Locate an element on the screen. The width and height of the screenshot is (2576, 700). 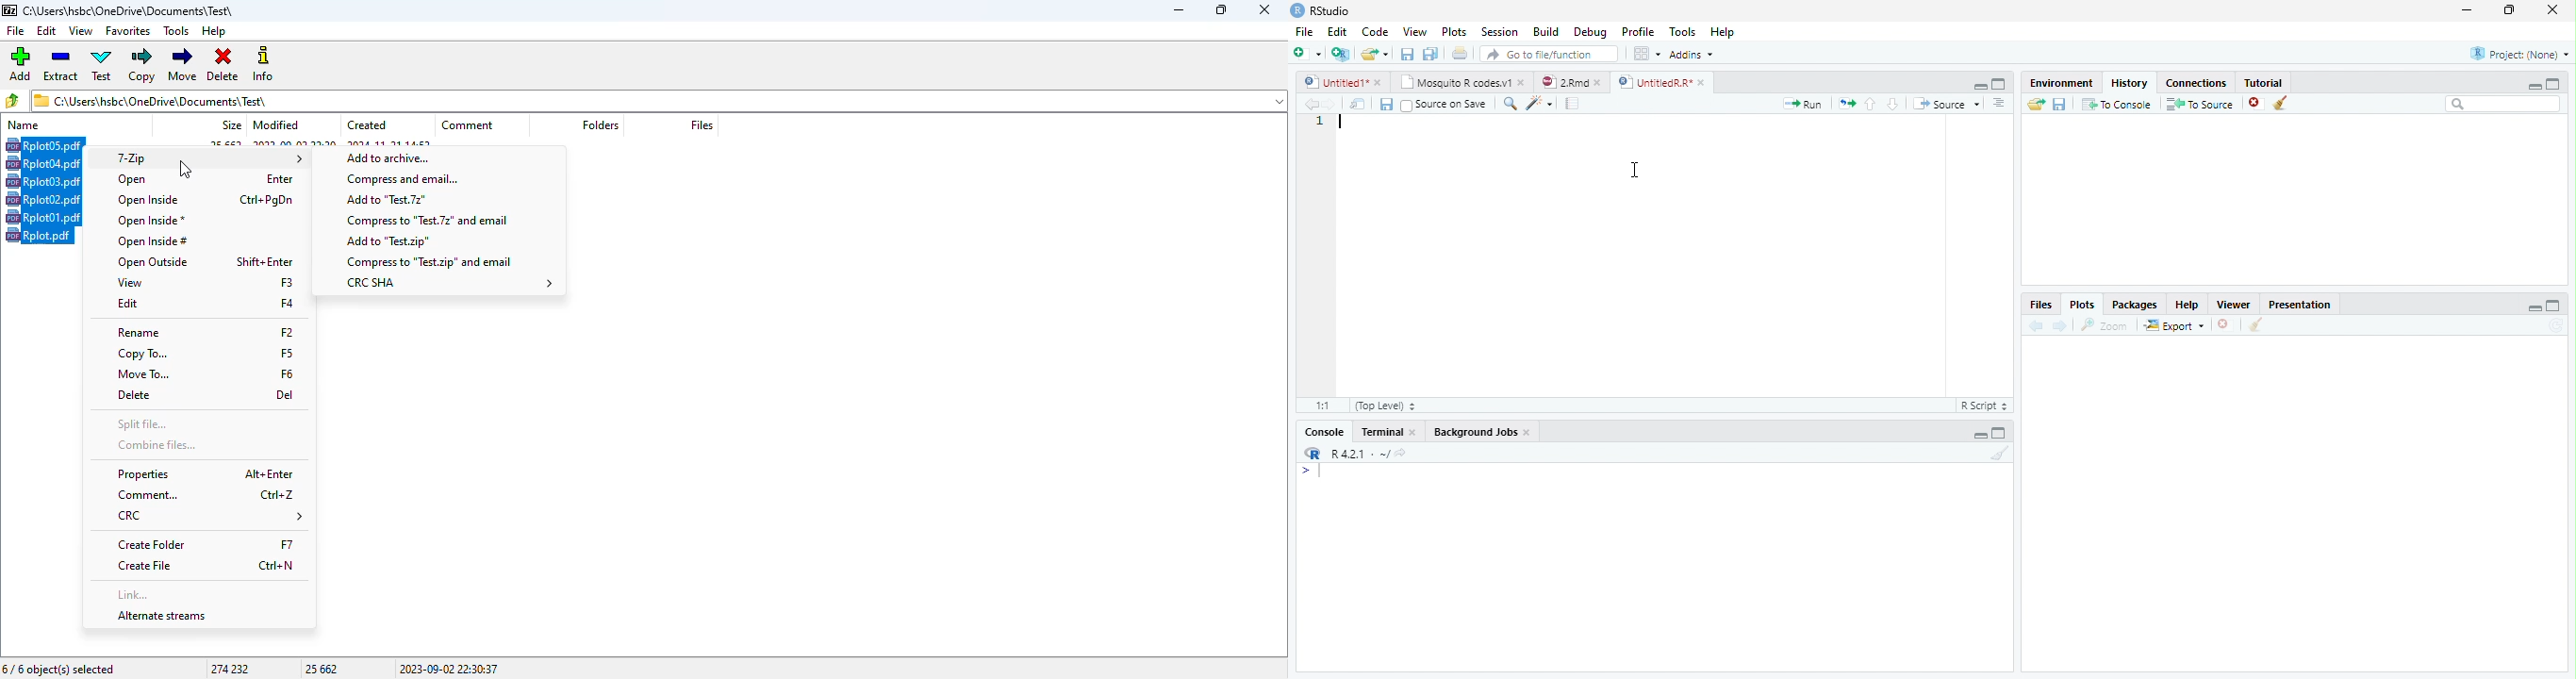
R Script is located at coordinates (1985, 406).